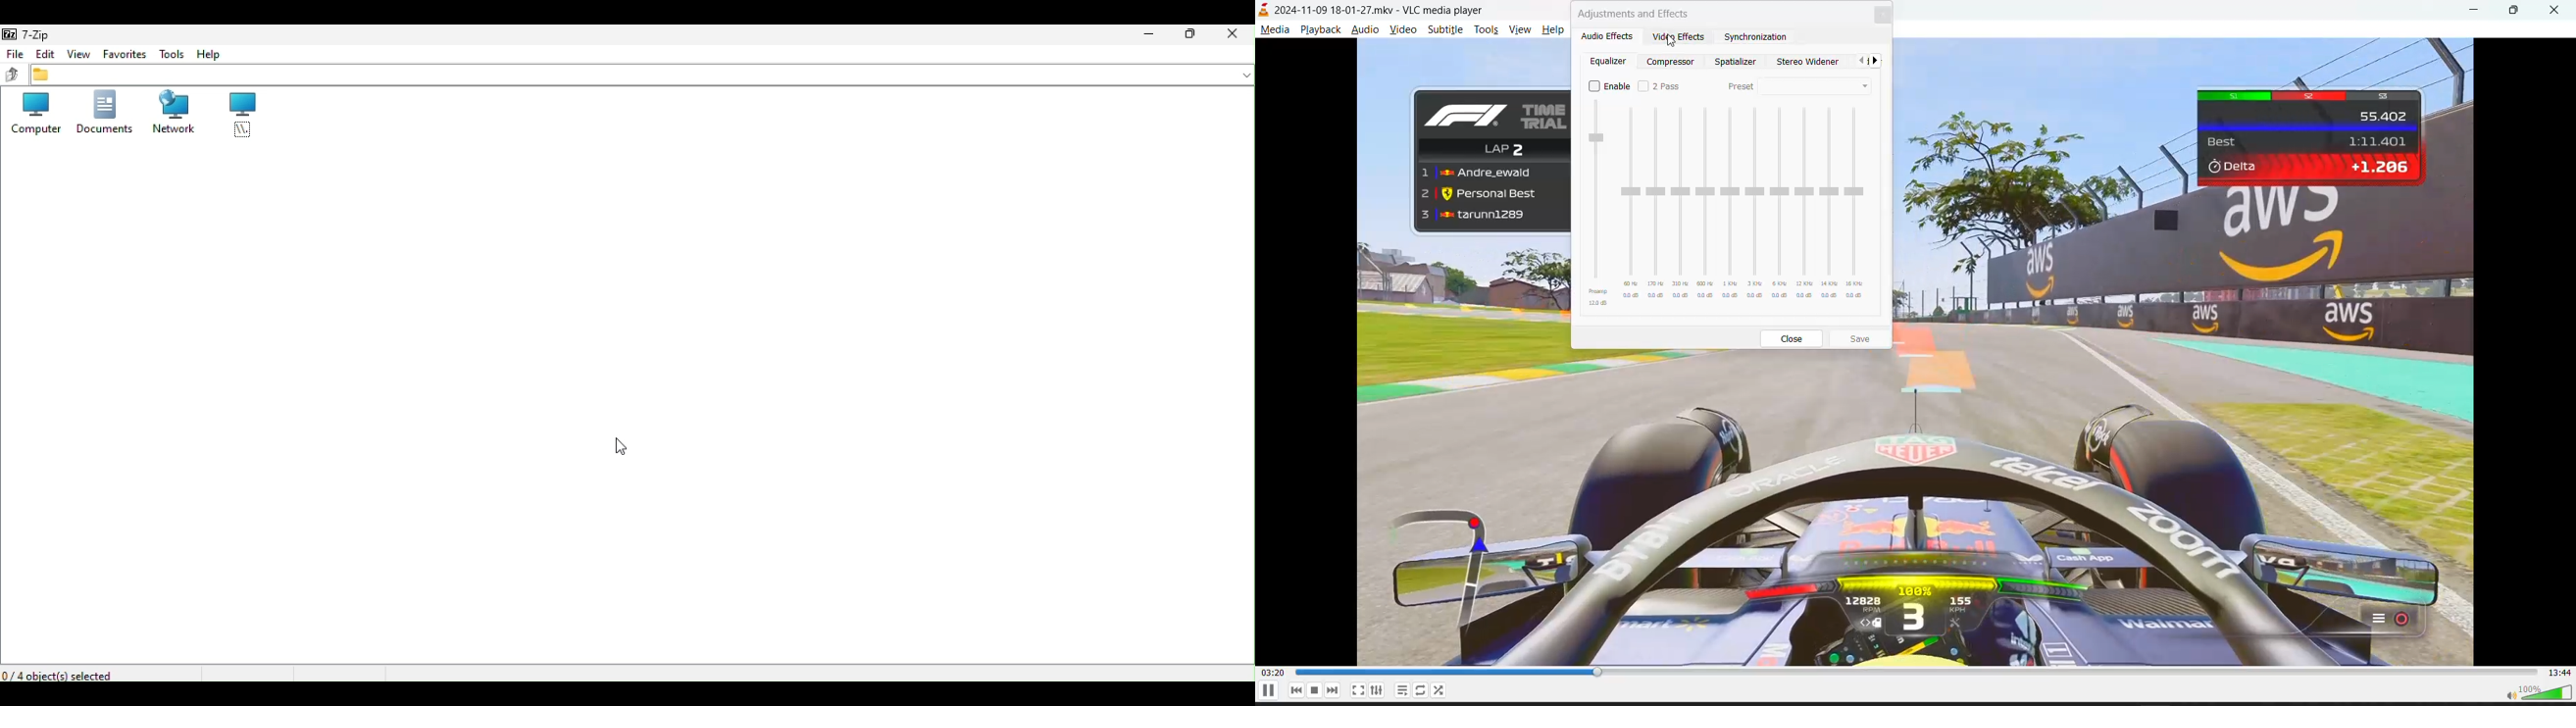 The width and height of the screenshot is (2576, 728). What do you see at coordinates (1607, 61) in the screenshot?
I see `equalizer` at bounding box center [1607, 61].